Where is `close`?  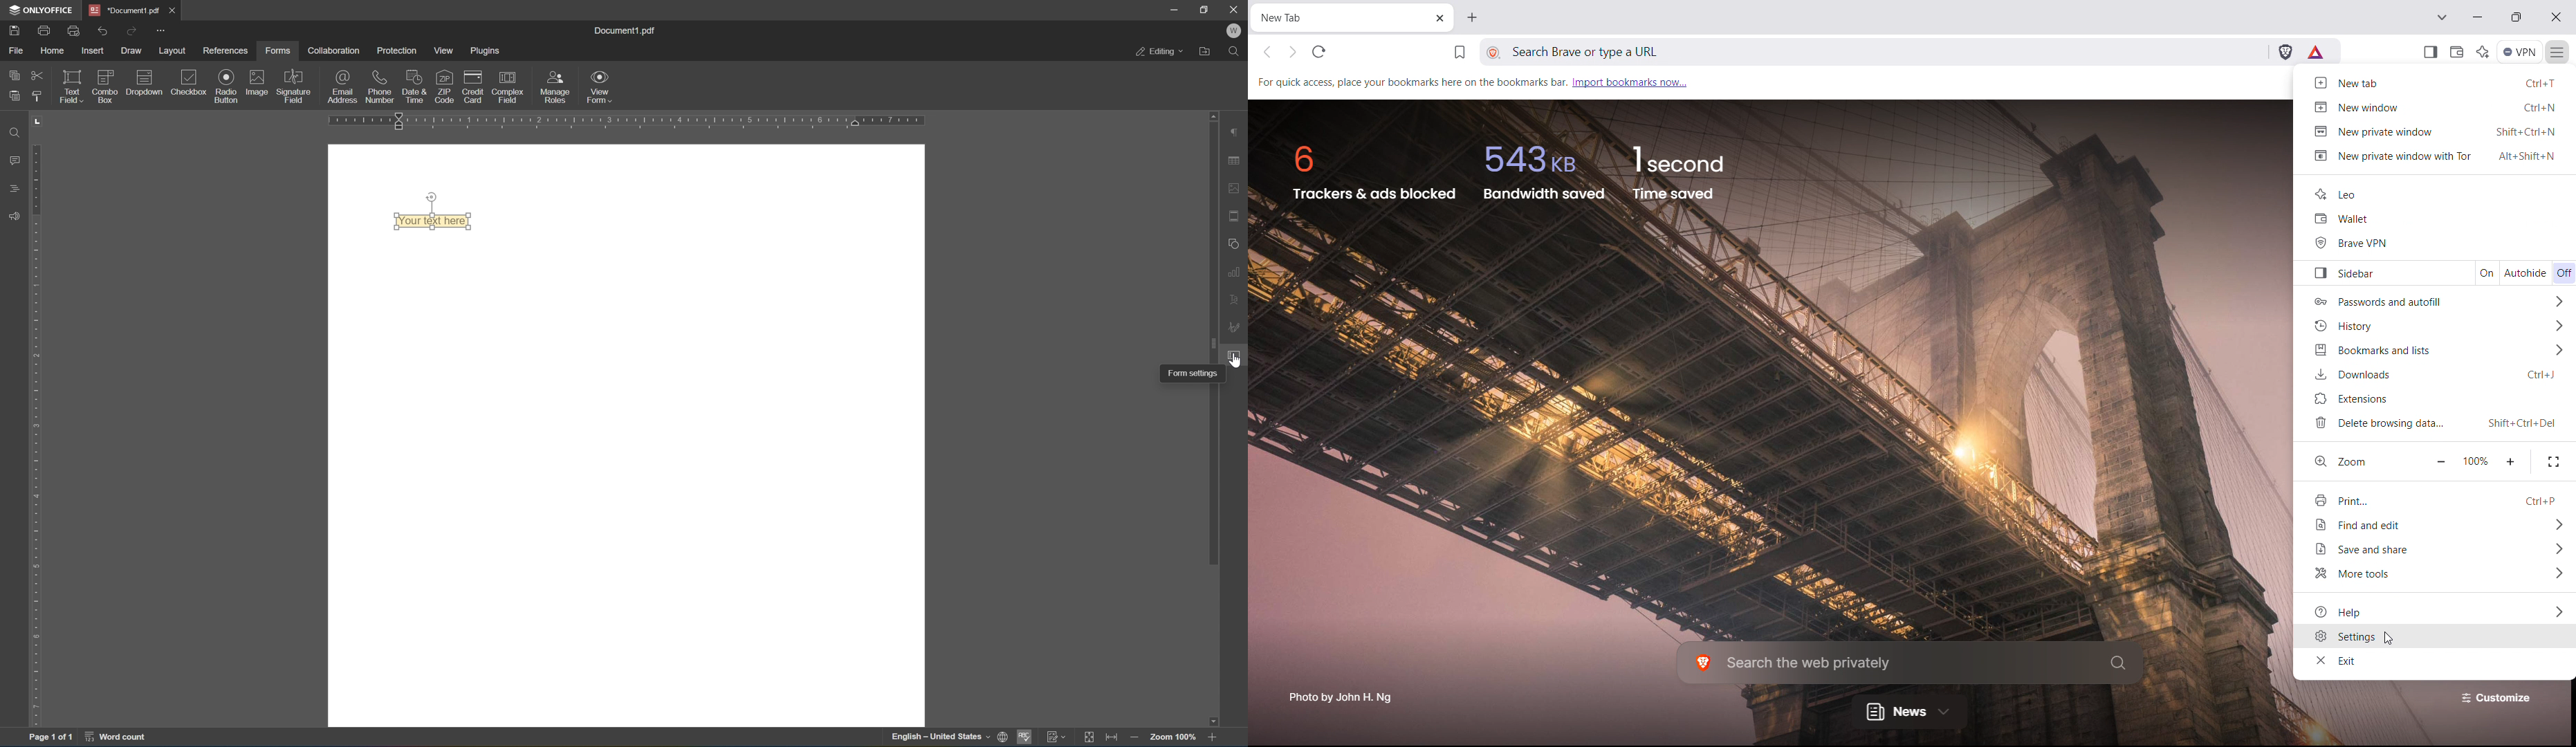 close is located at coordinates (2555, 17).